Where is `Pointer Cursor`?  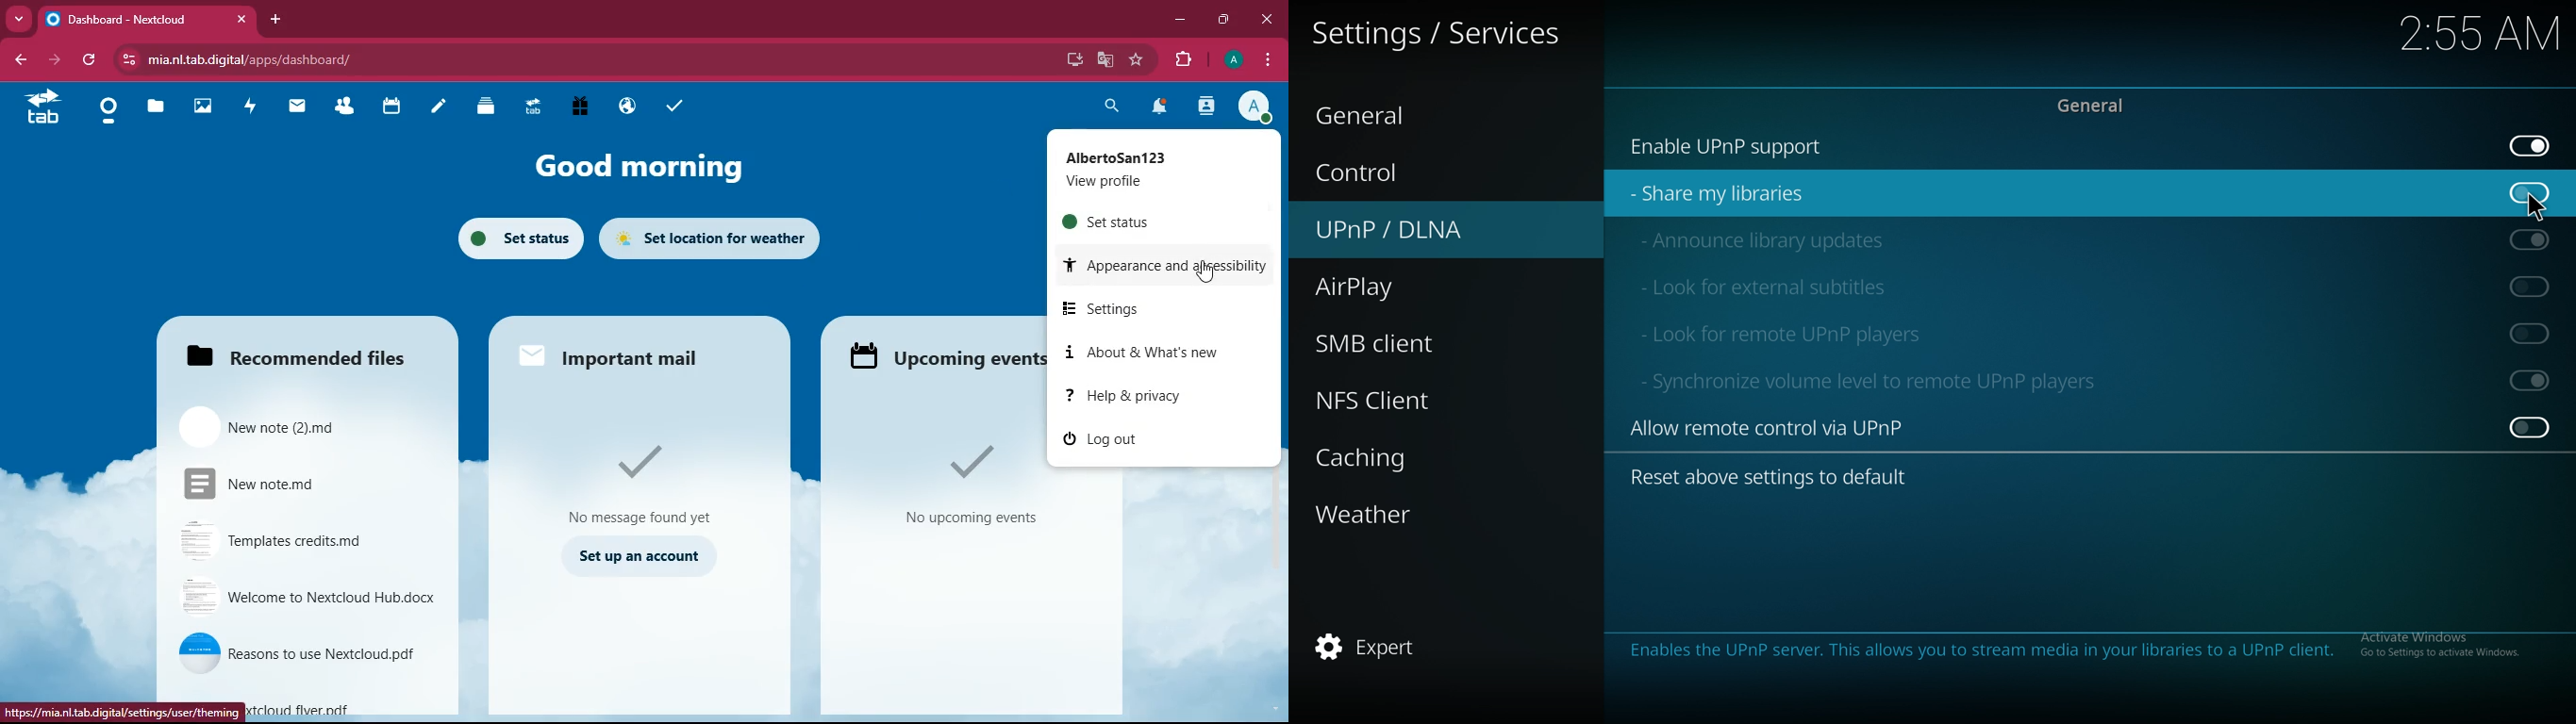 Pointer Cursor is located at coordinates (2536, 204).